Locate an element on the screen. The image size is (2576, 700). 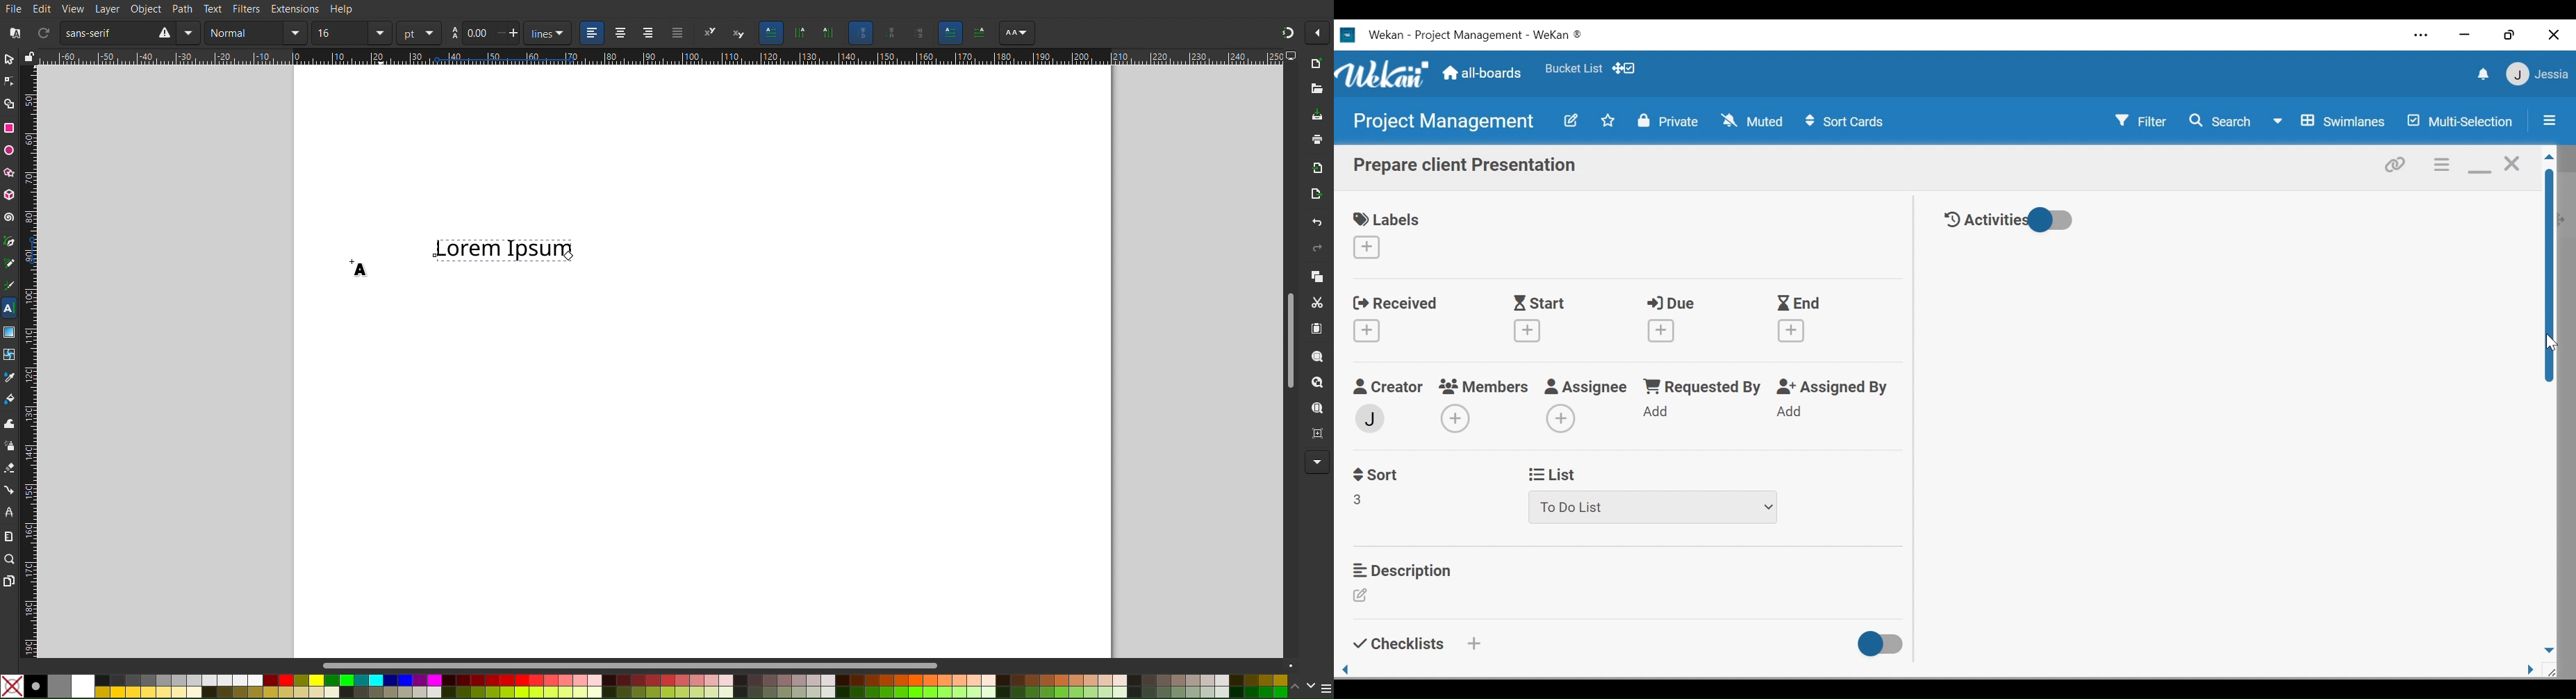
center align is located at coordinates (620, 33).